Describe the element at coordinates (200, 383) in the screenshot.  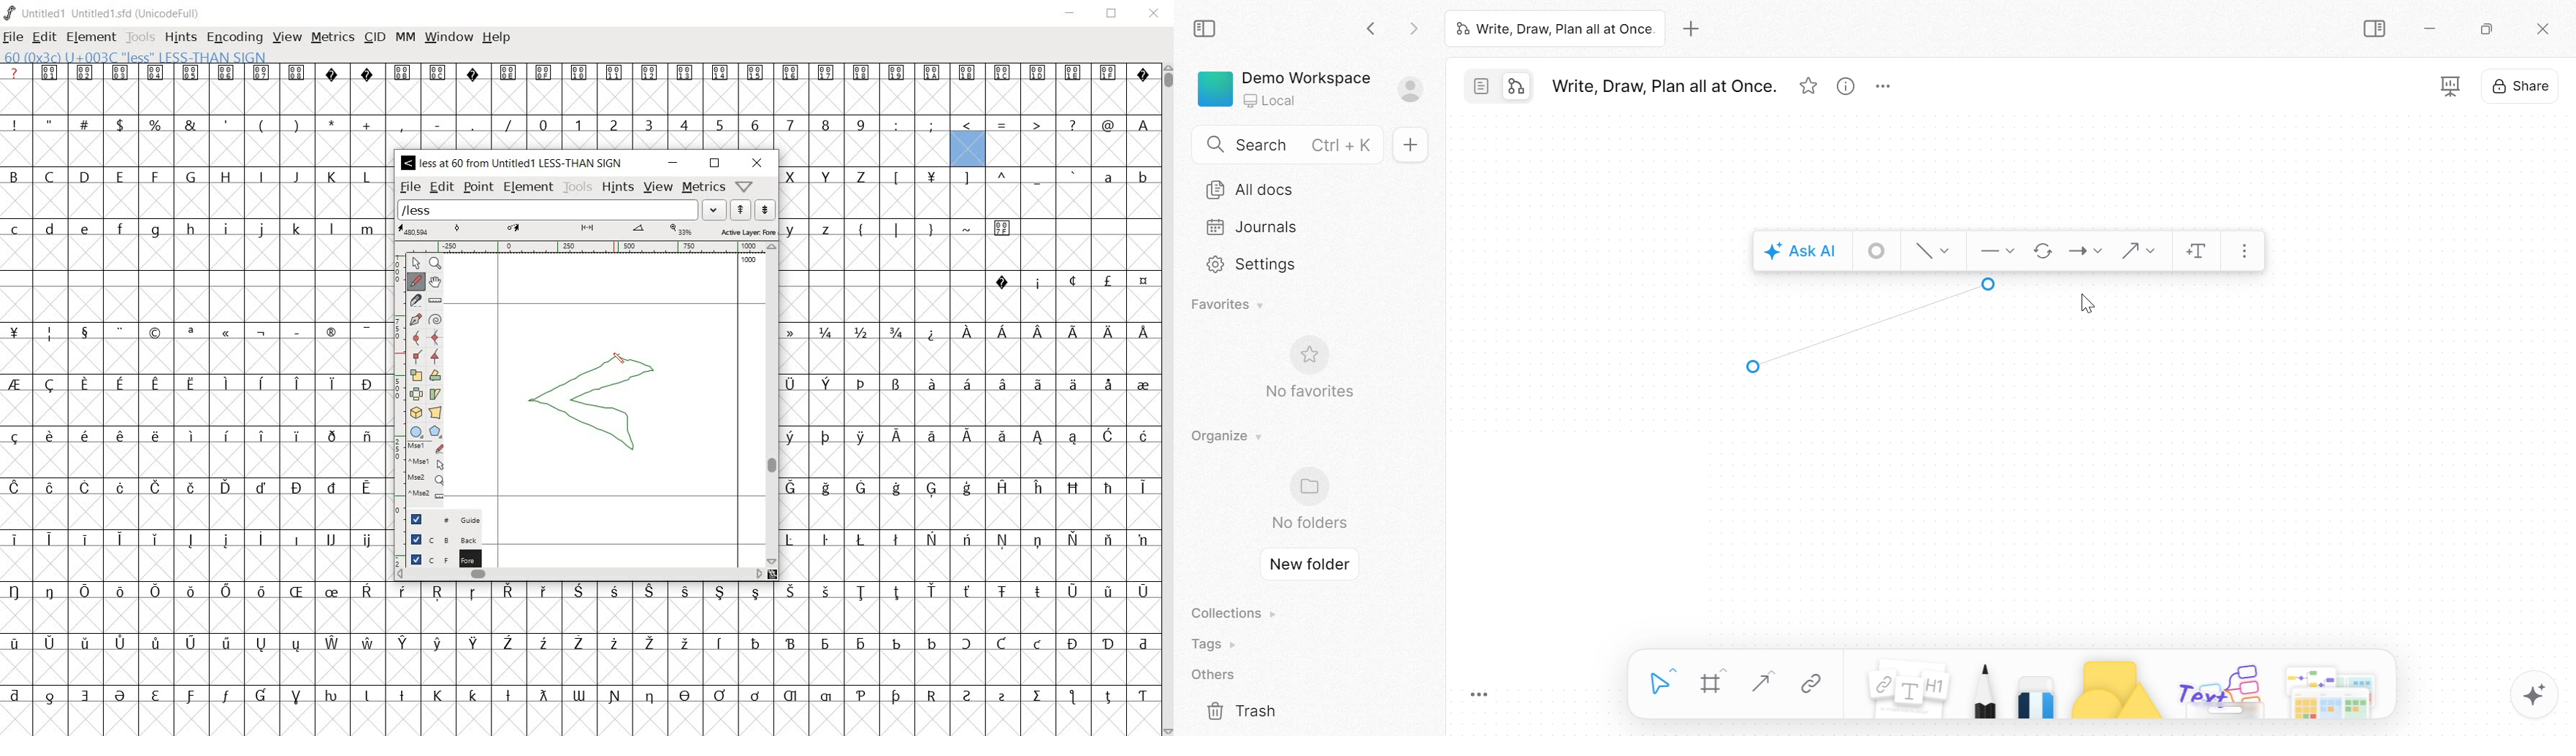
I see `special letters` at that location.